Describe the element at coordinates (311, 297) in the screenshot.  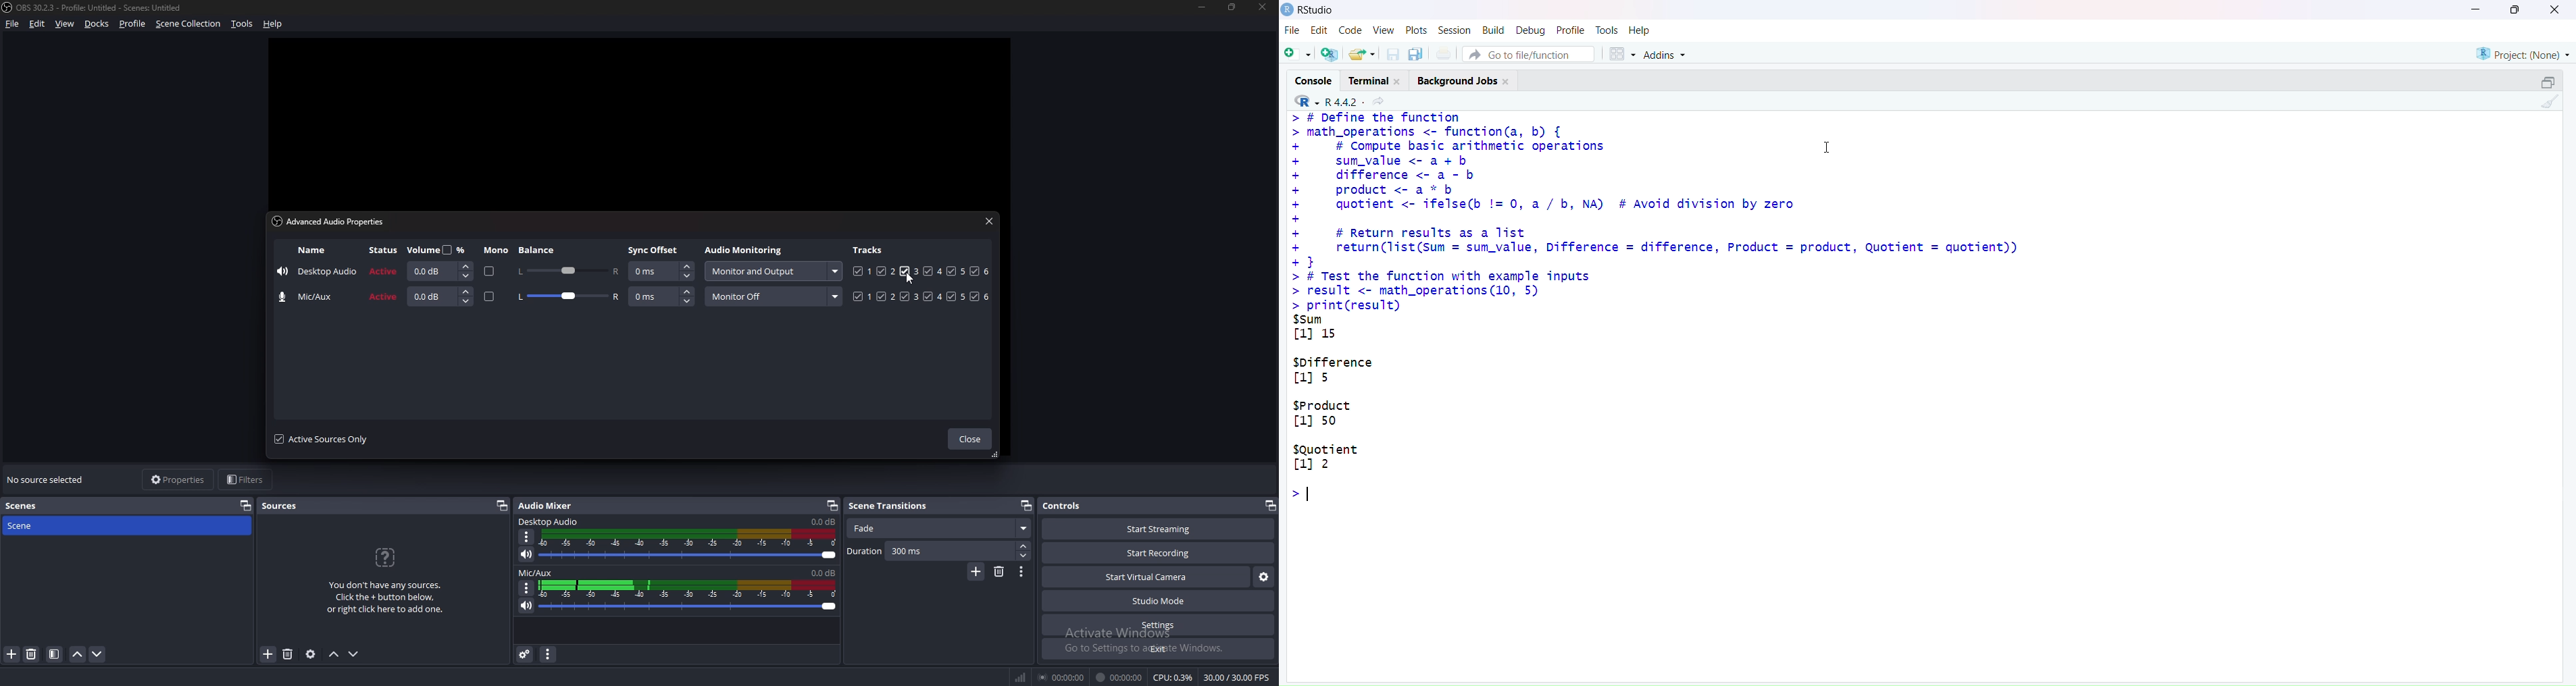
I see `mic/aux` at that location.